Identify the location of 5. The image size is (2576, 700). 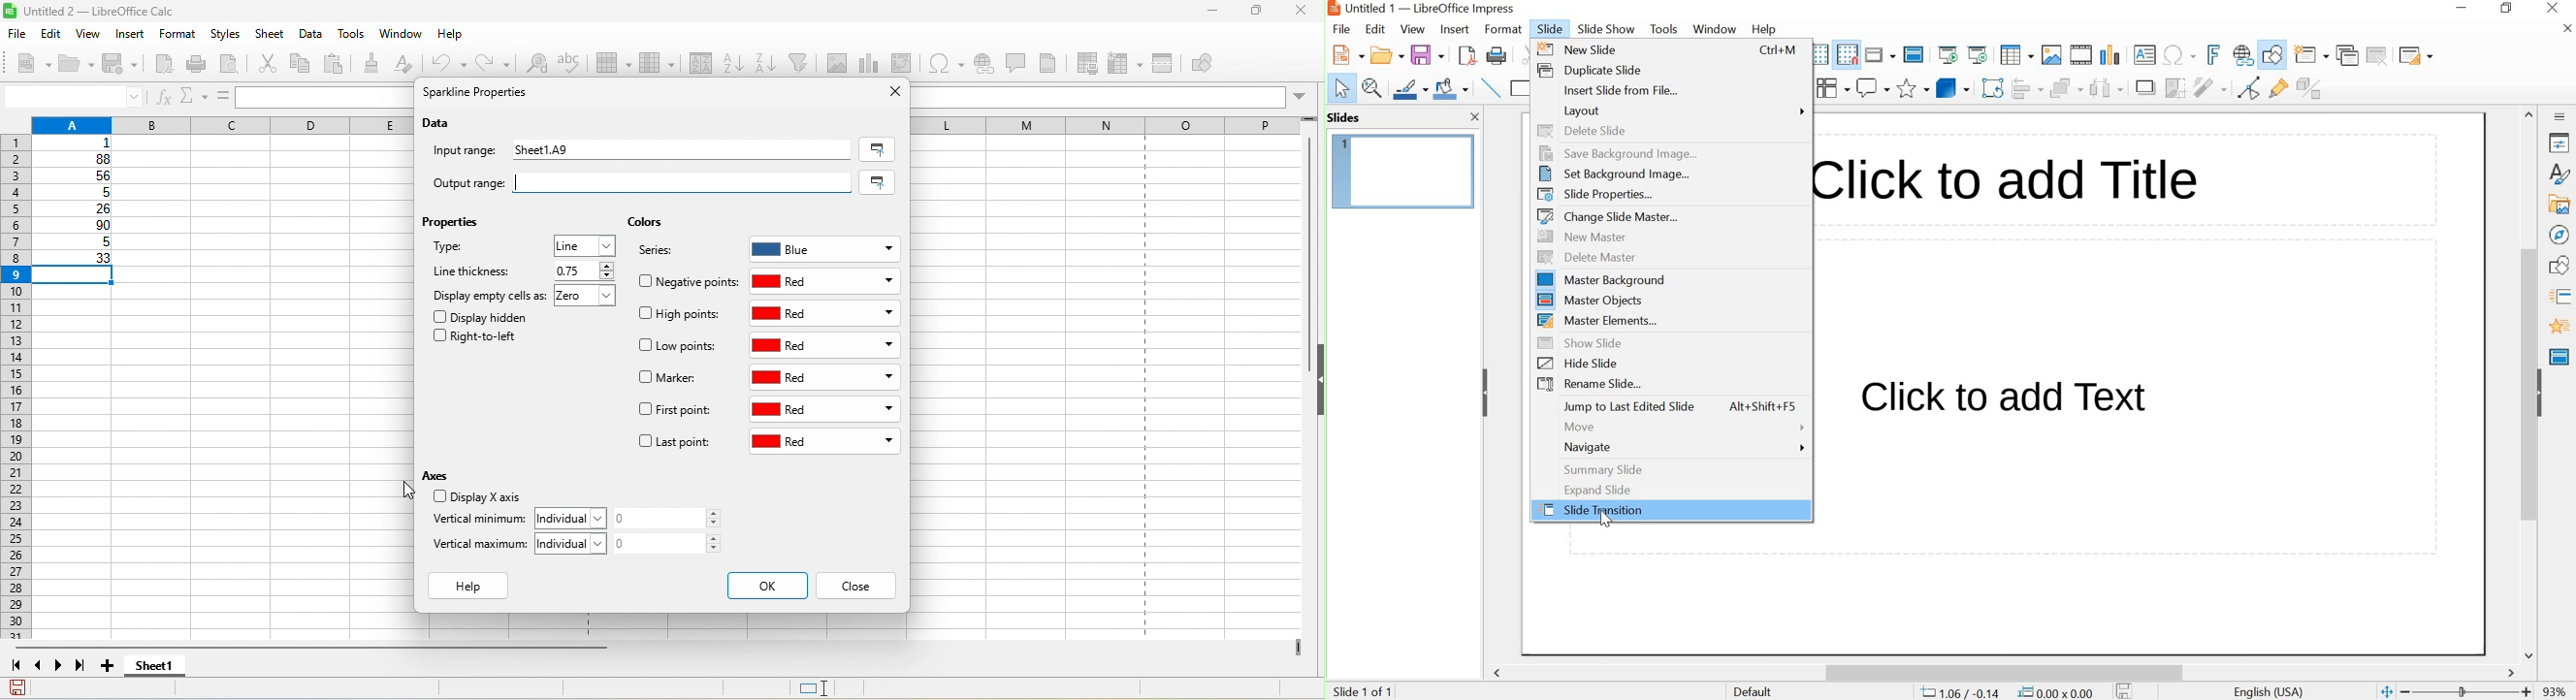
(79, 193).